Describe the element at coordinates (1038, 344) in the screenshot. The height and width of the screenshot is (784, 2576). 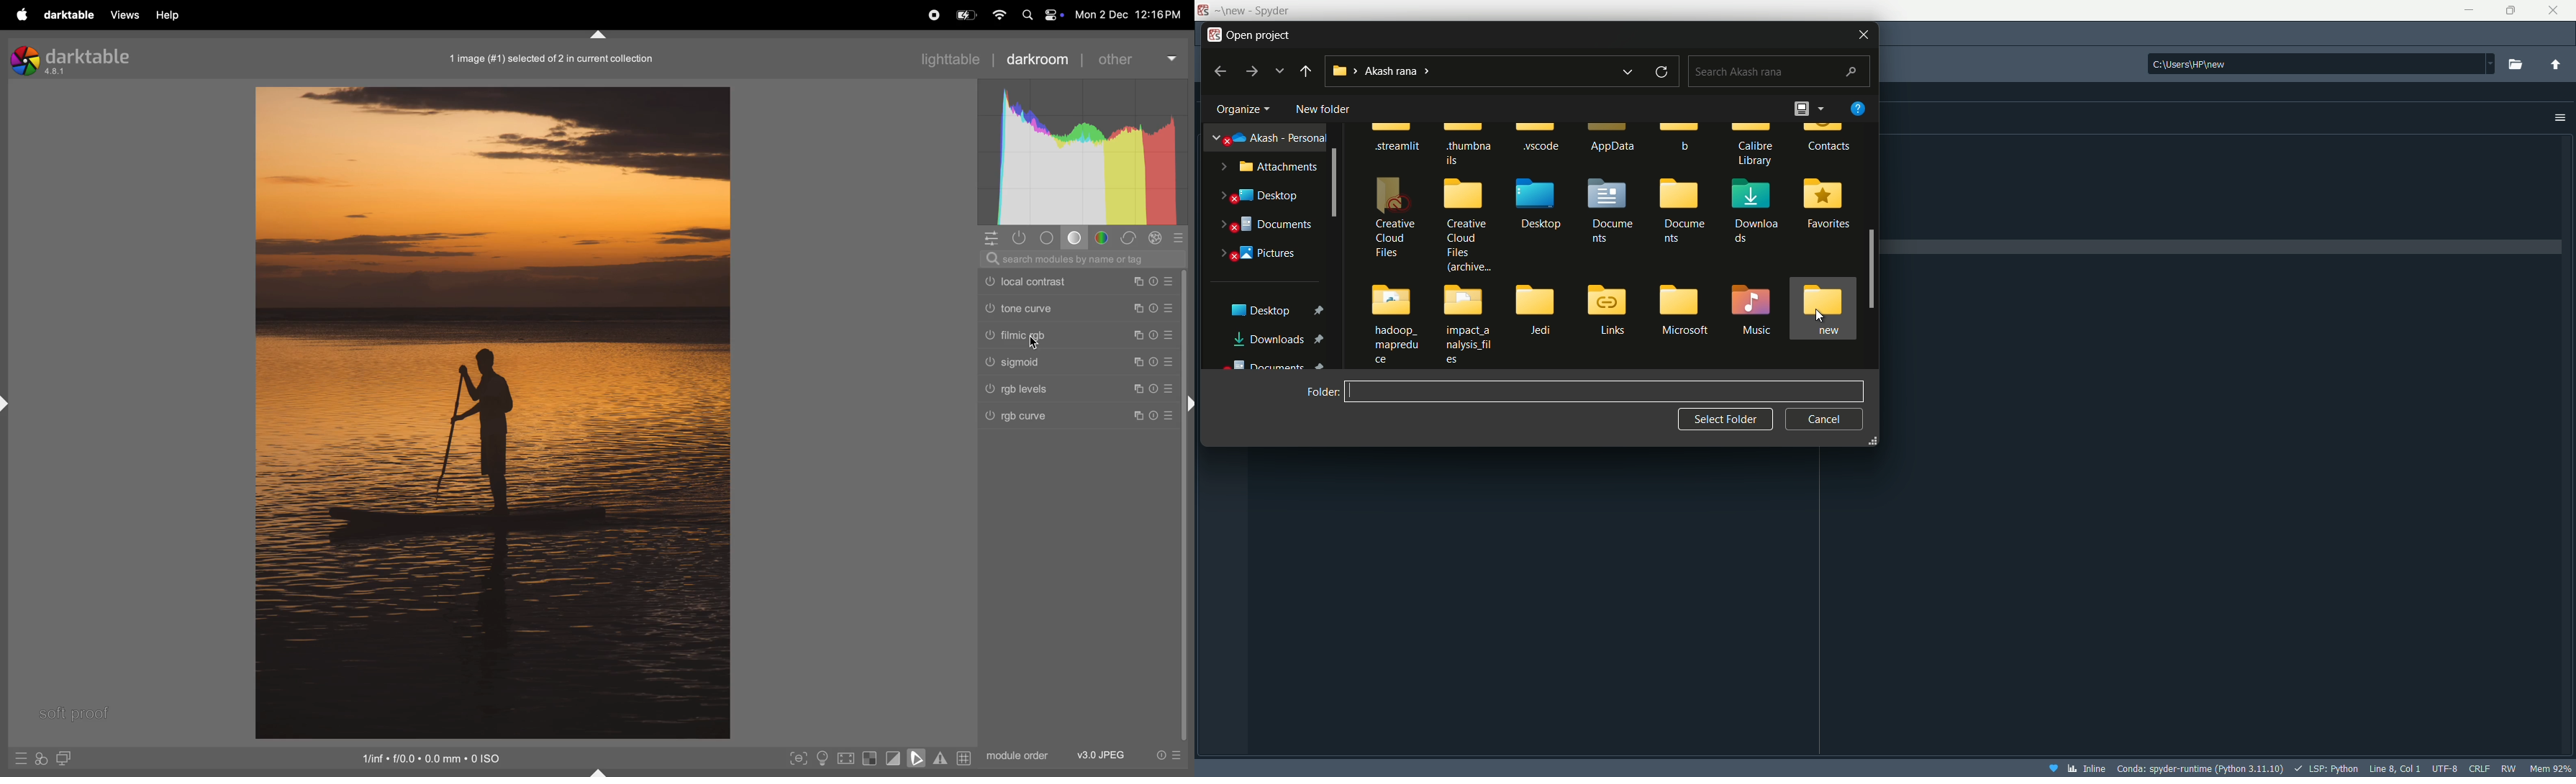
I see `cursor` at that location.